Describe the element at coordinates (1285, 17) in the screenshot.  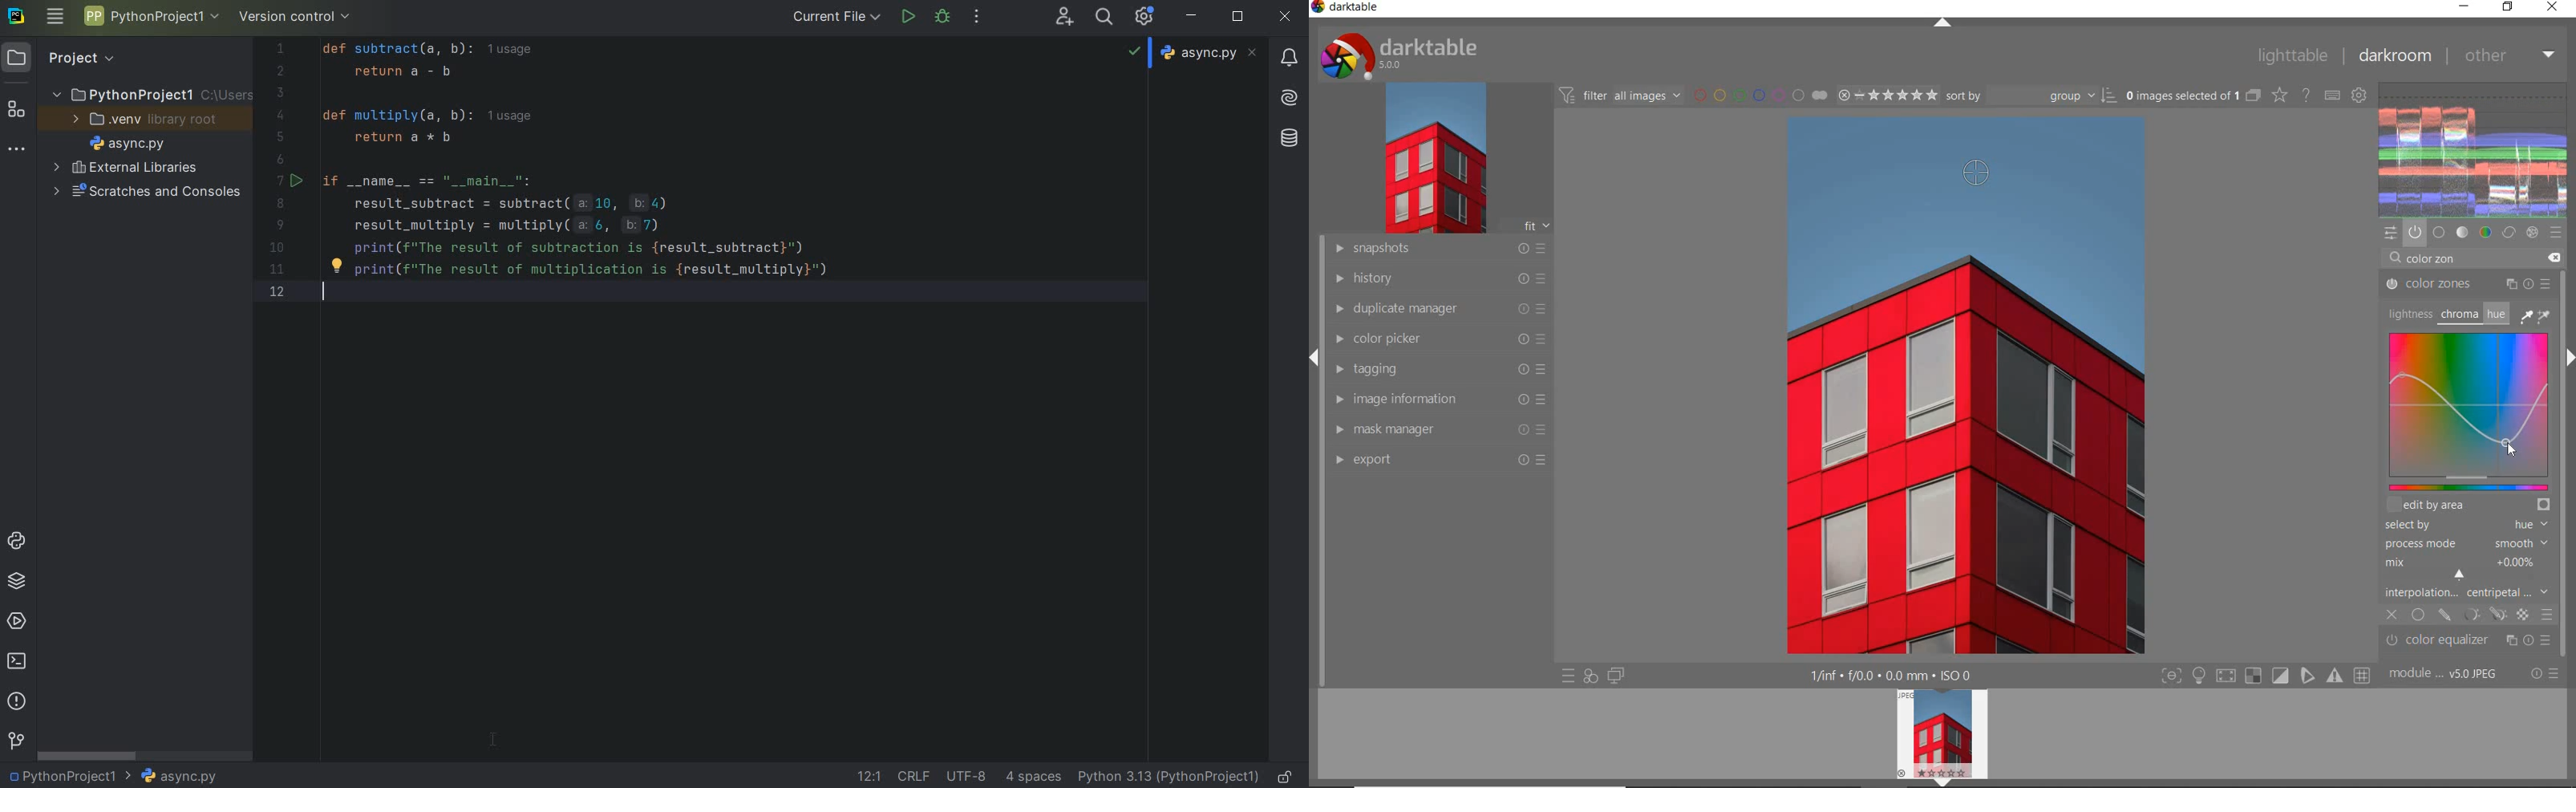
I see `close` at that location.